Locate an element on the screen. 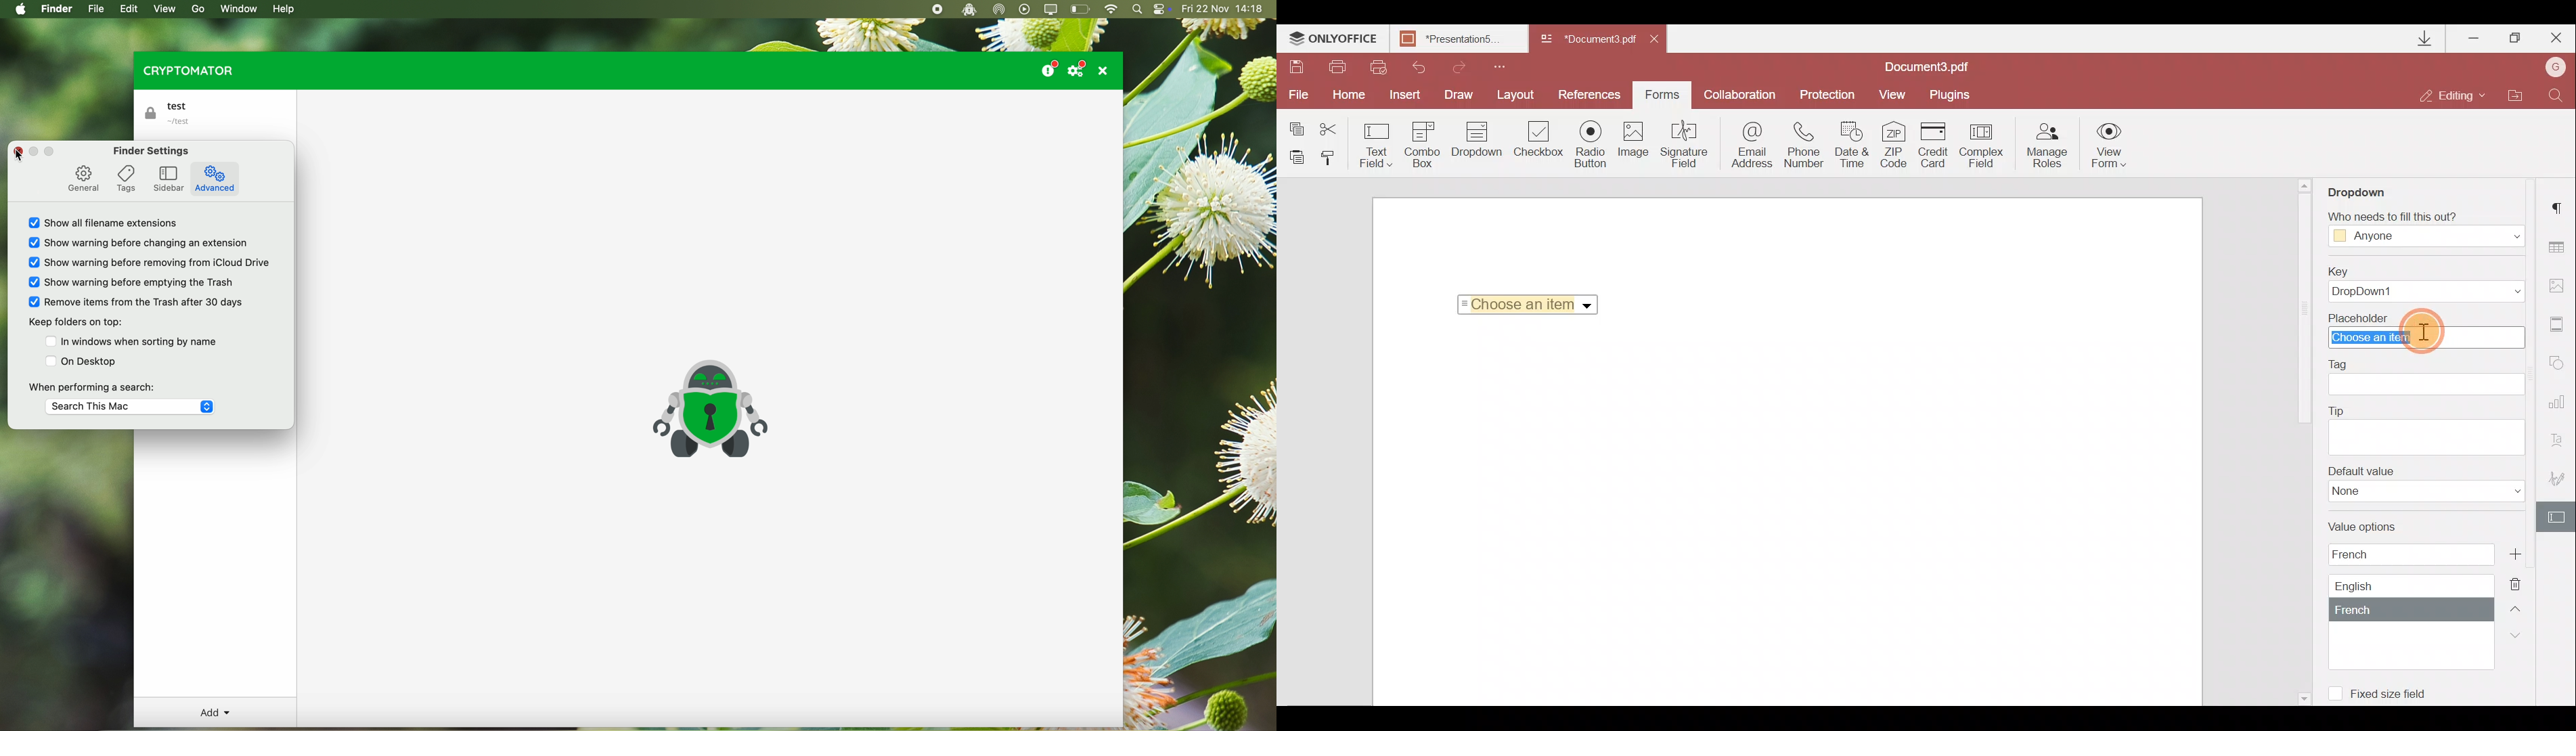  Plugins is located at coordinates (1952, 93).